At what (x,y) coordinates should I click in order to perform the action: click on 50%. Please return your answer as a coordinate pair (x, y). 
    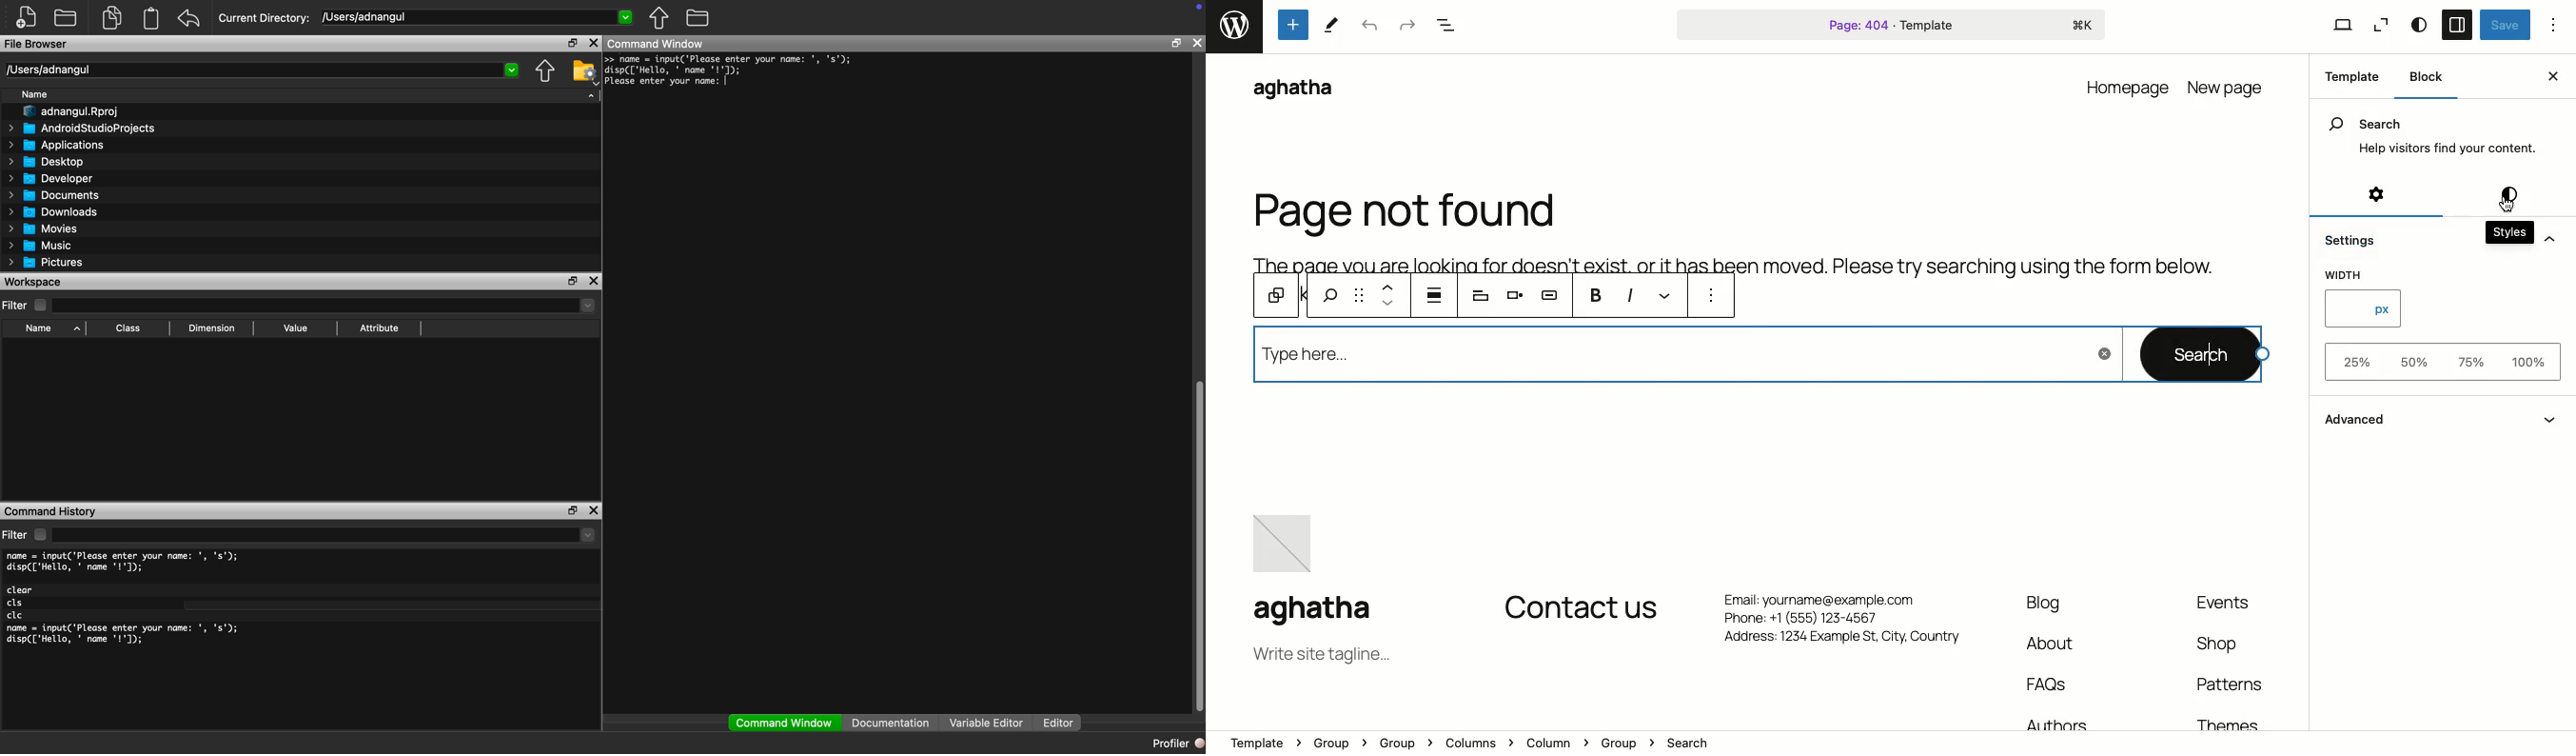
    Looking at the image, I should click on (2410, 363).